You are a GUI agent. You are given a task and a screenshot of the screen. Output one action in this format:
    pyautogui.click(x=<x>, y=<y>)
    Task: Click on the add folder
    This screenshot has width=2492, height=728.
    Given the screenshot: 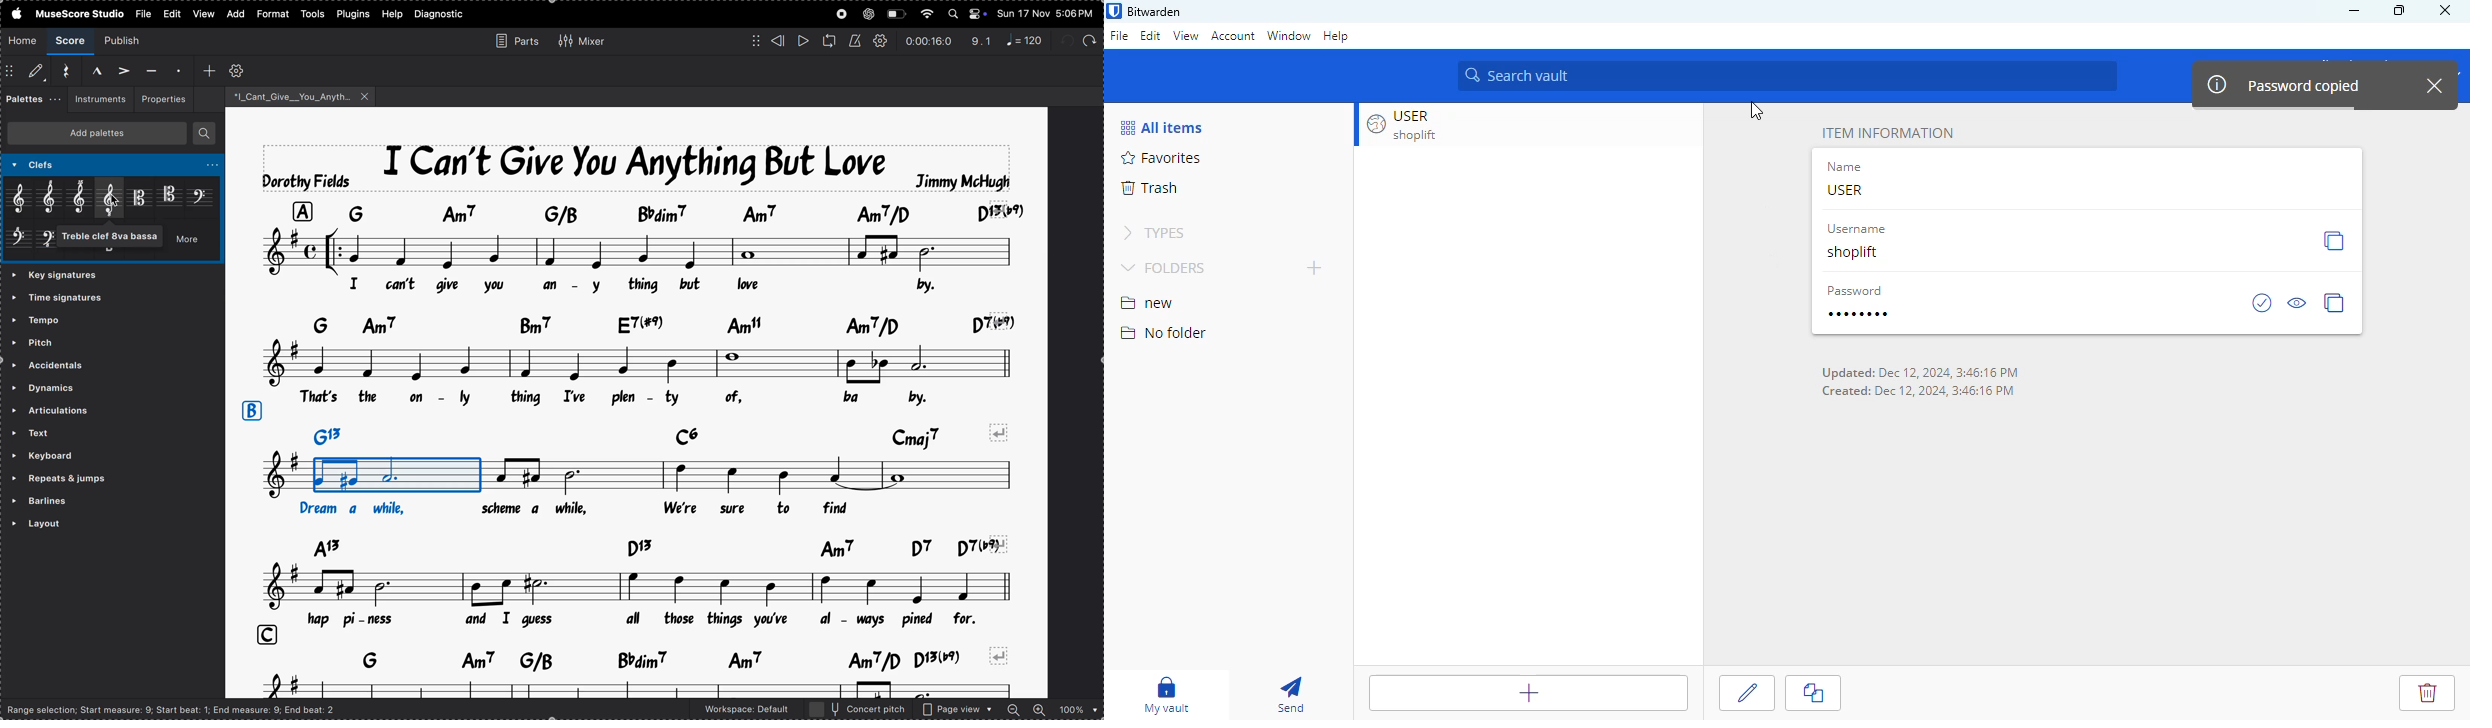 What is the action you would take?
    pyautogui.click(x=1314, y=267)
    